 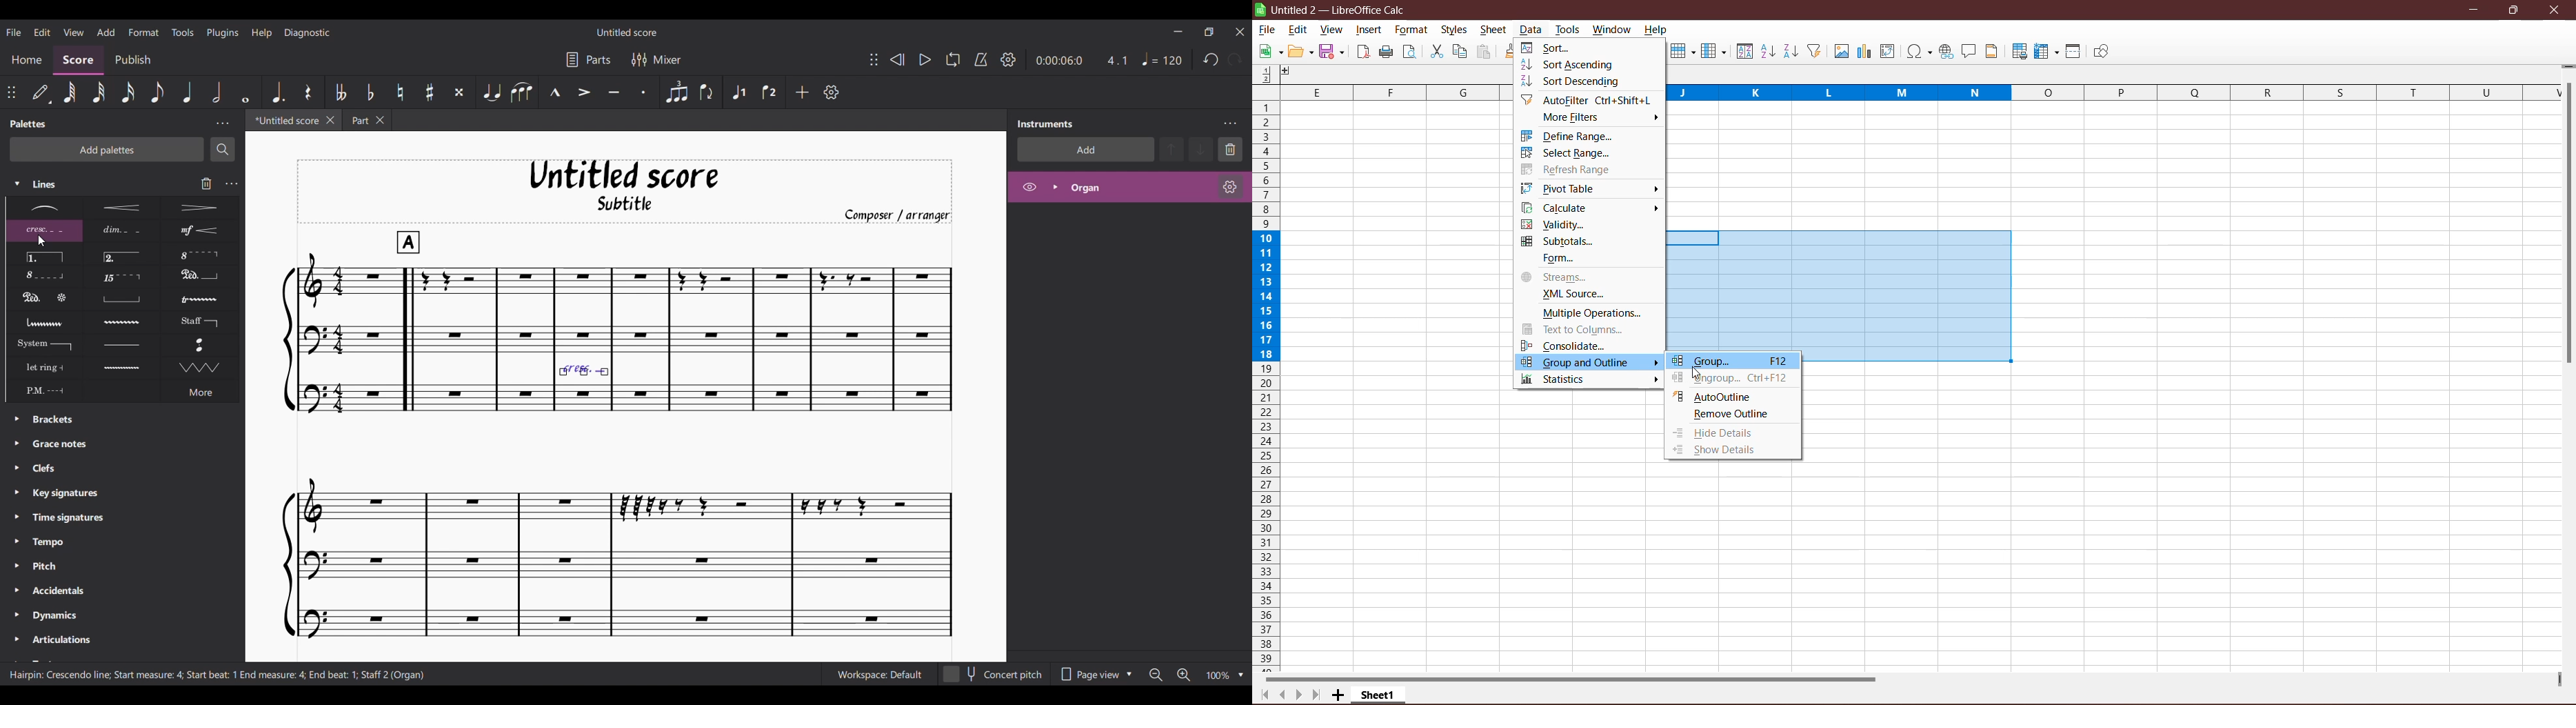 I want to click on Expand each respective palette, so click(x=12, y=533).